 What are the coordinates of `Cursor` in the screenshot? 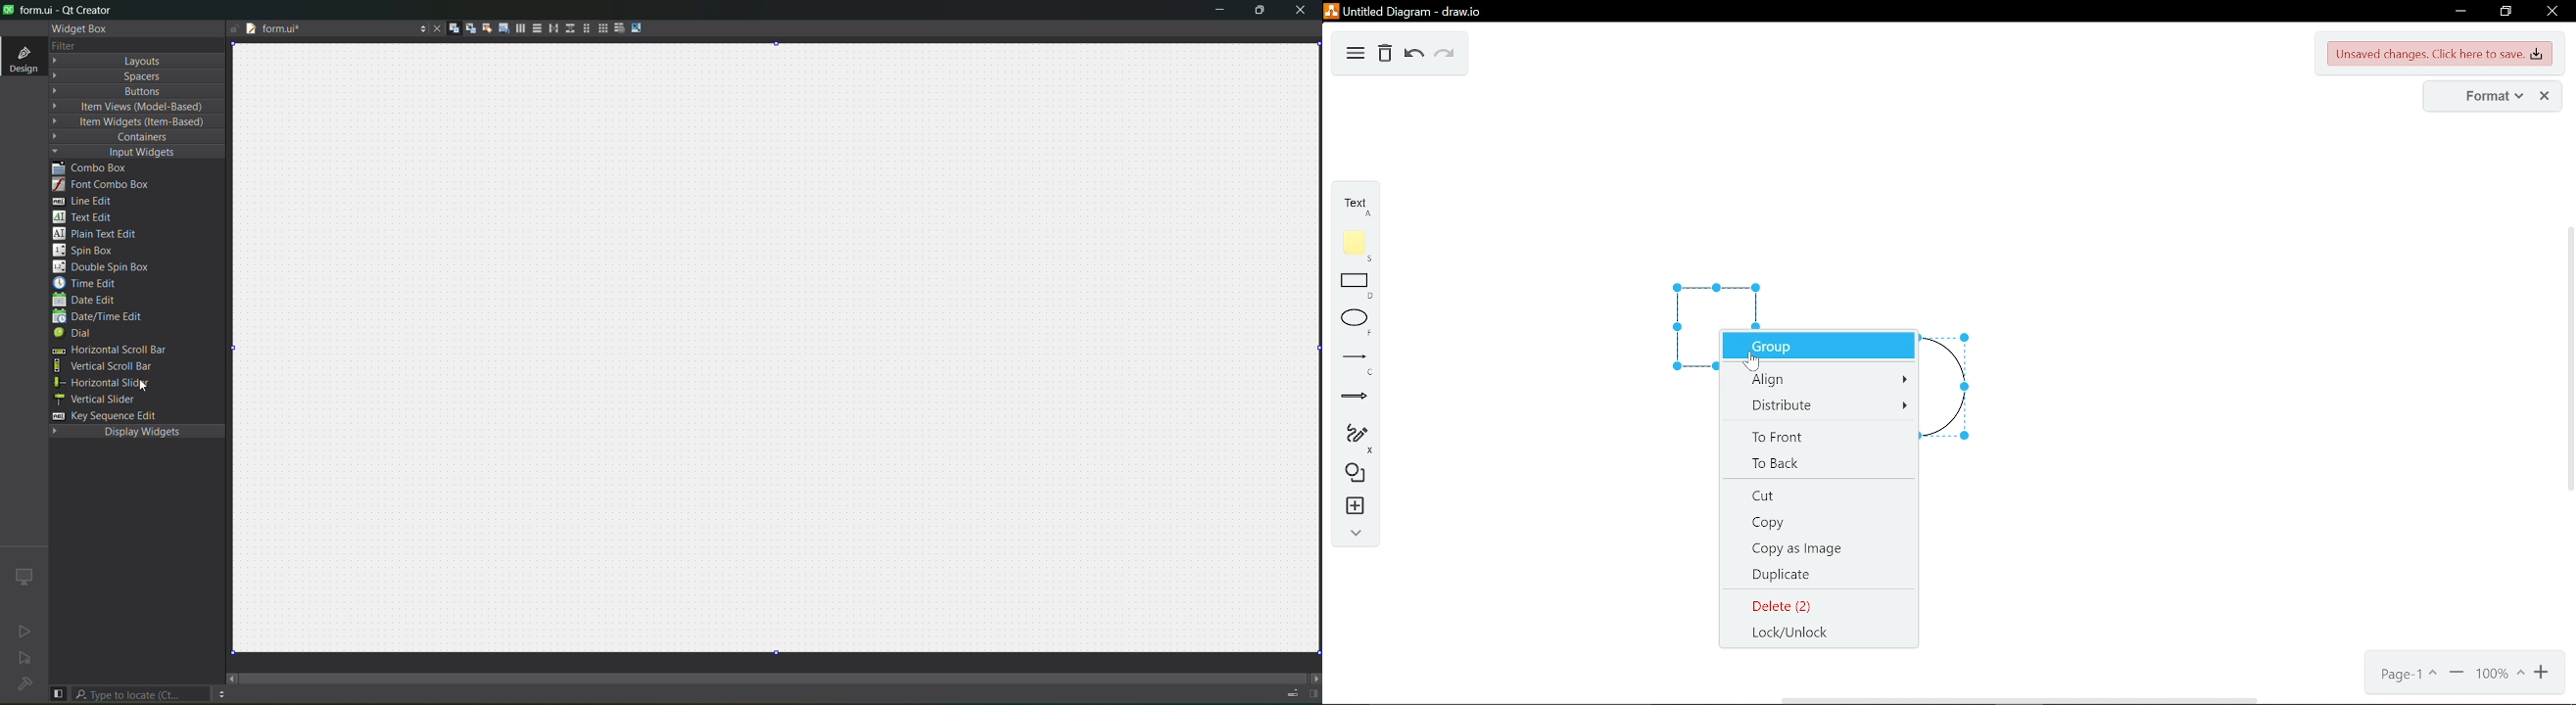 It's located at (1753, 363).